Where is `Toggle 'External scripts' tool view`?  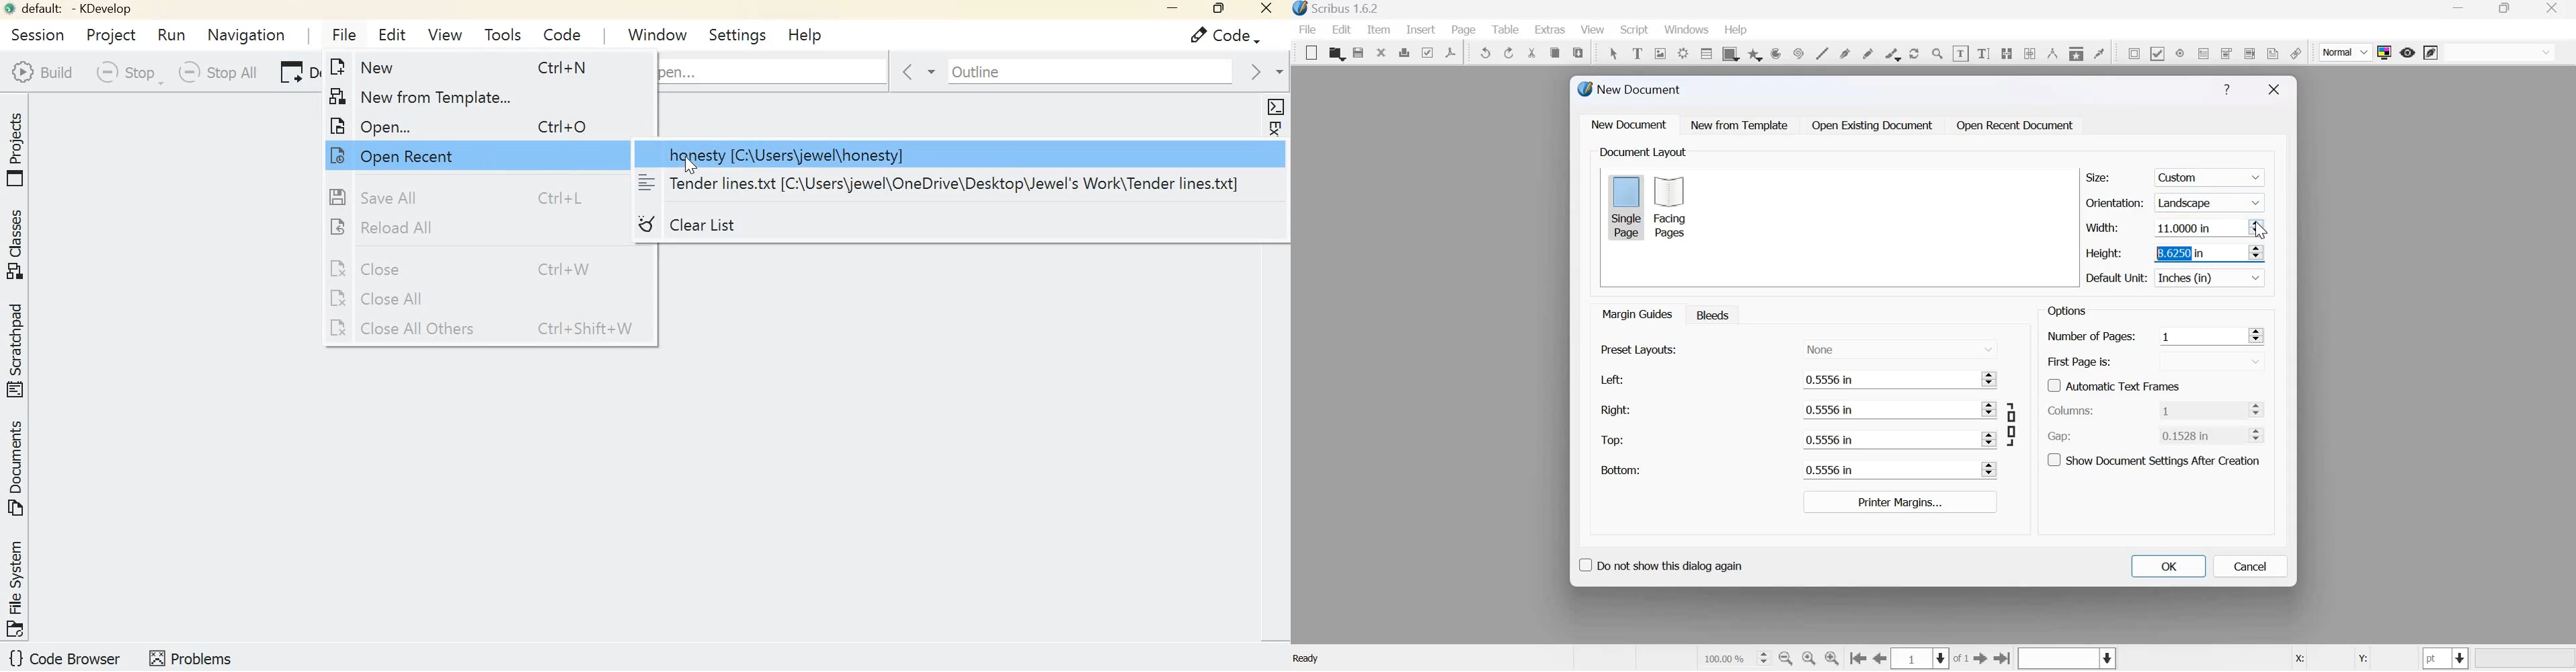 Toggle 'External scripts' tool view is located at coordinates (1275, 163).